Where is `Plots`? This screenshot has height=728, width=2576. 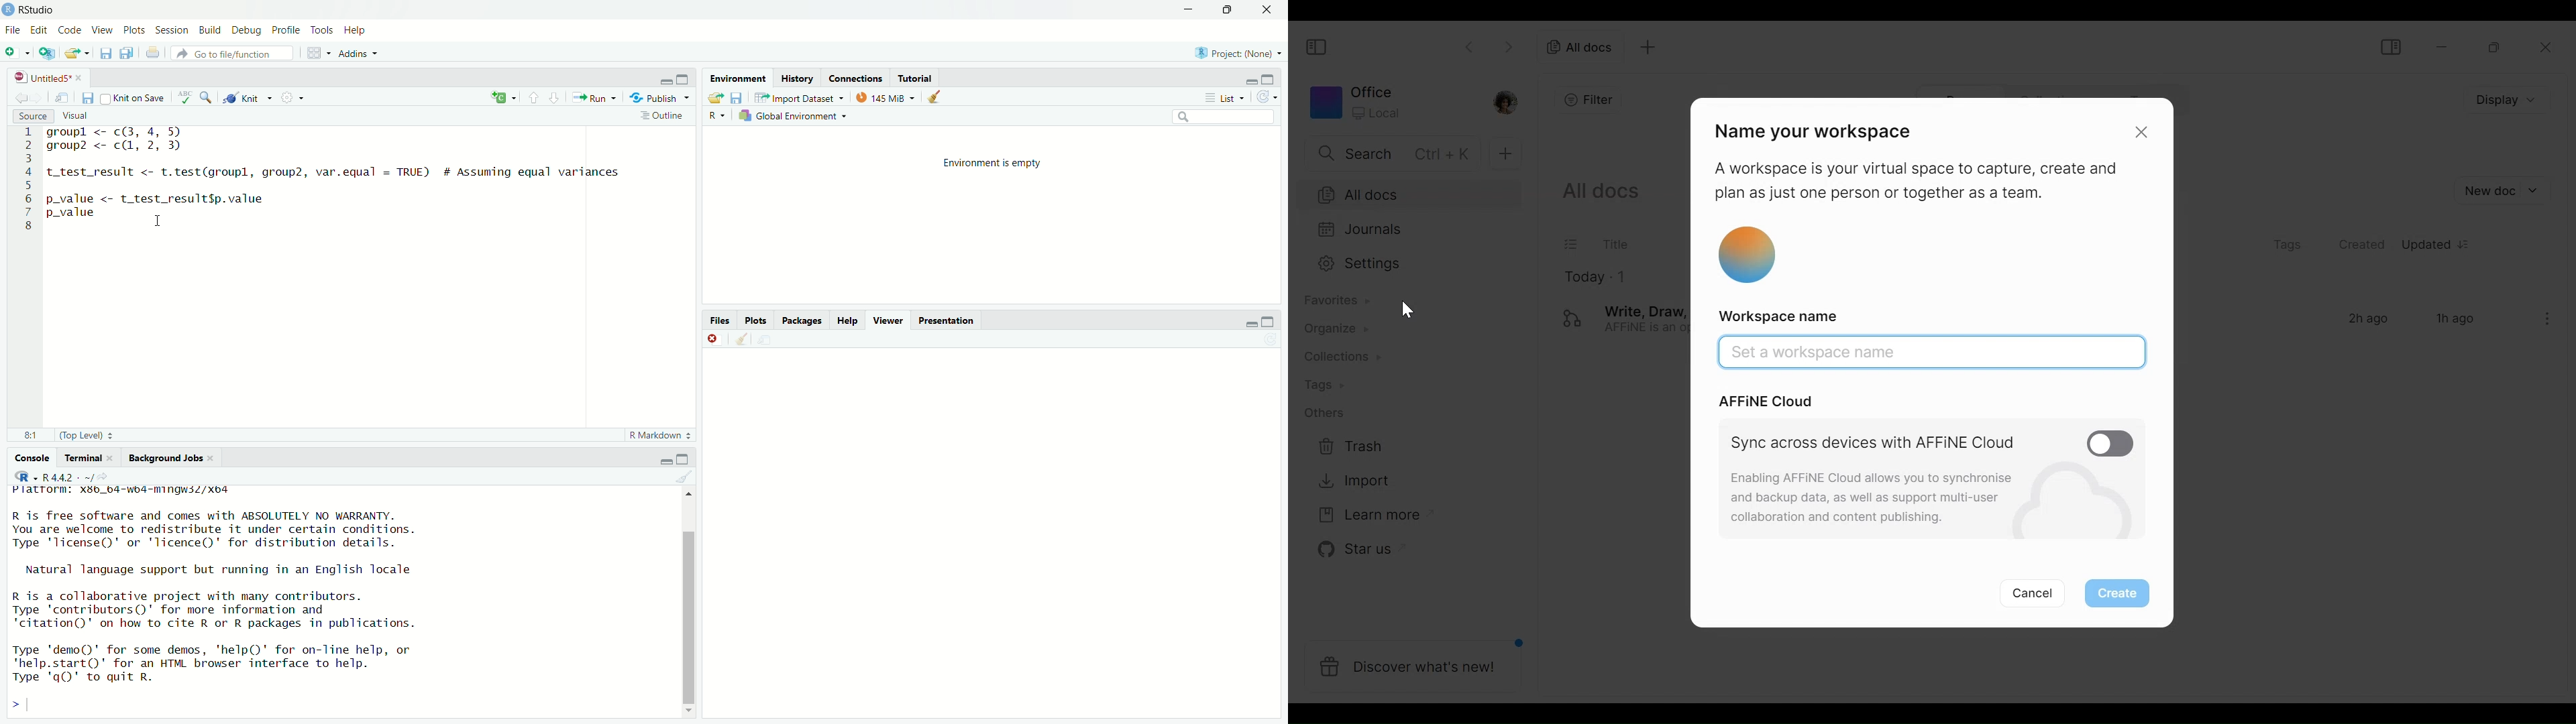
Plots is located at coordinates (756, 320).